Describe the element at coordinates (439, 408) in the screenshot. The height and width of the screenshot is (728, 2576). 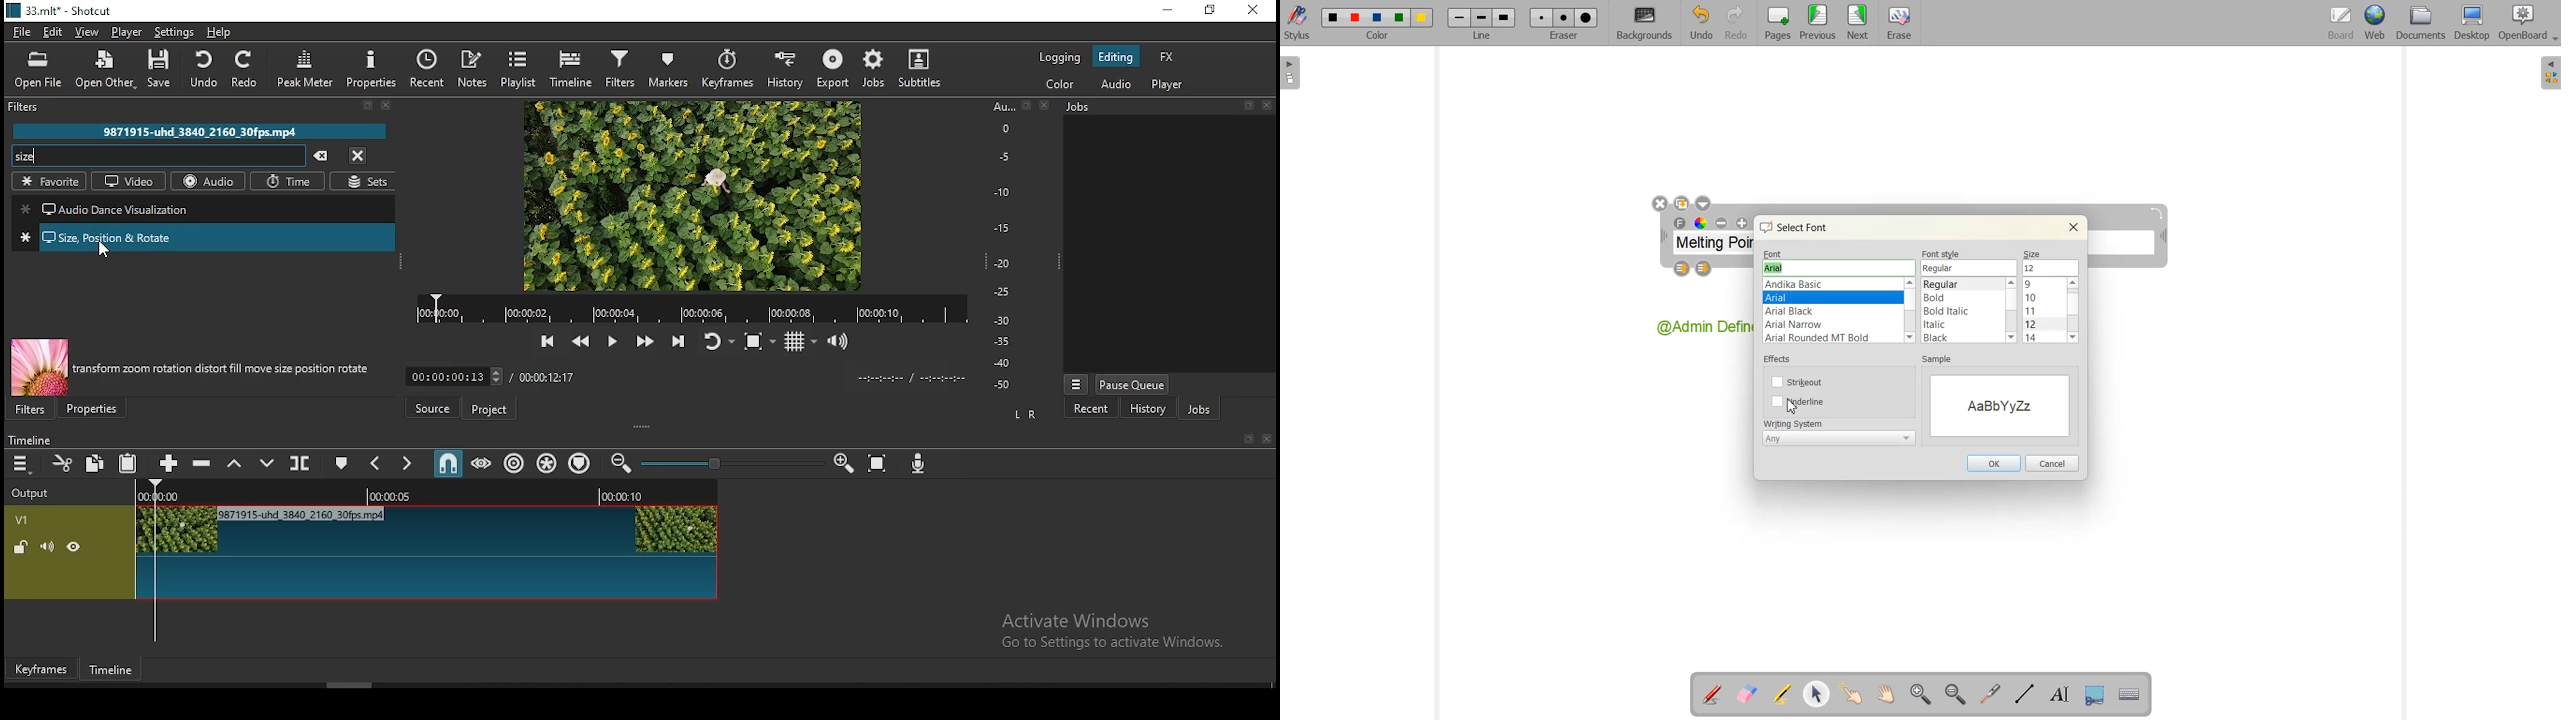
I see `source` at that location.